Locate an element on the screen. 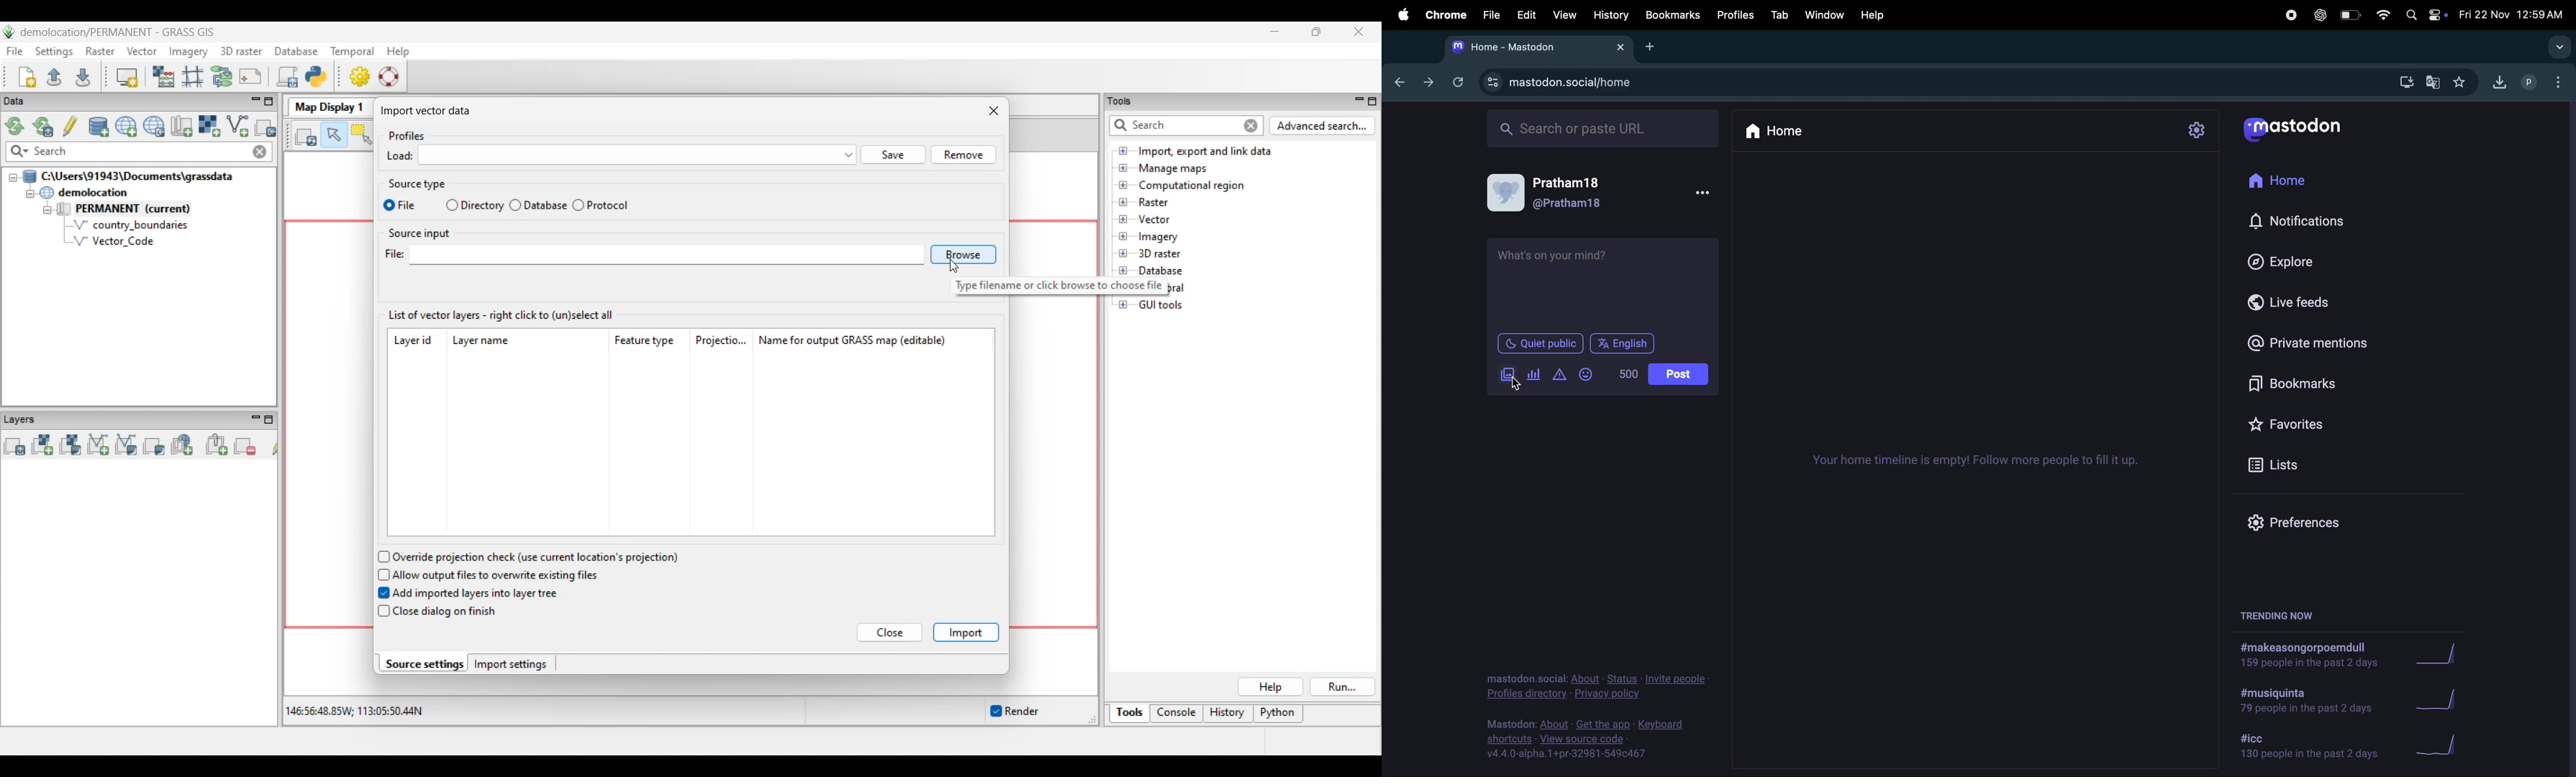 The image size is (2576, 784). Projection column is located at coordinates (722, 340).